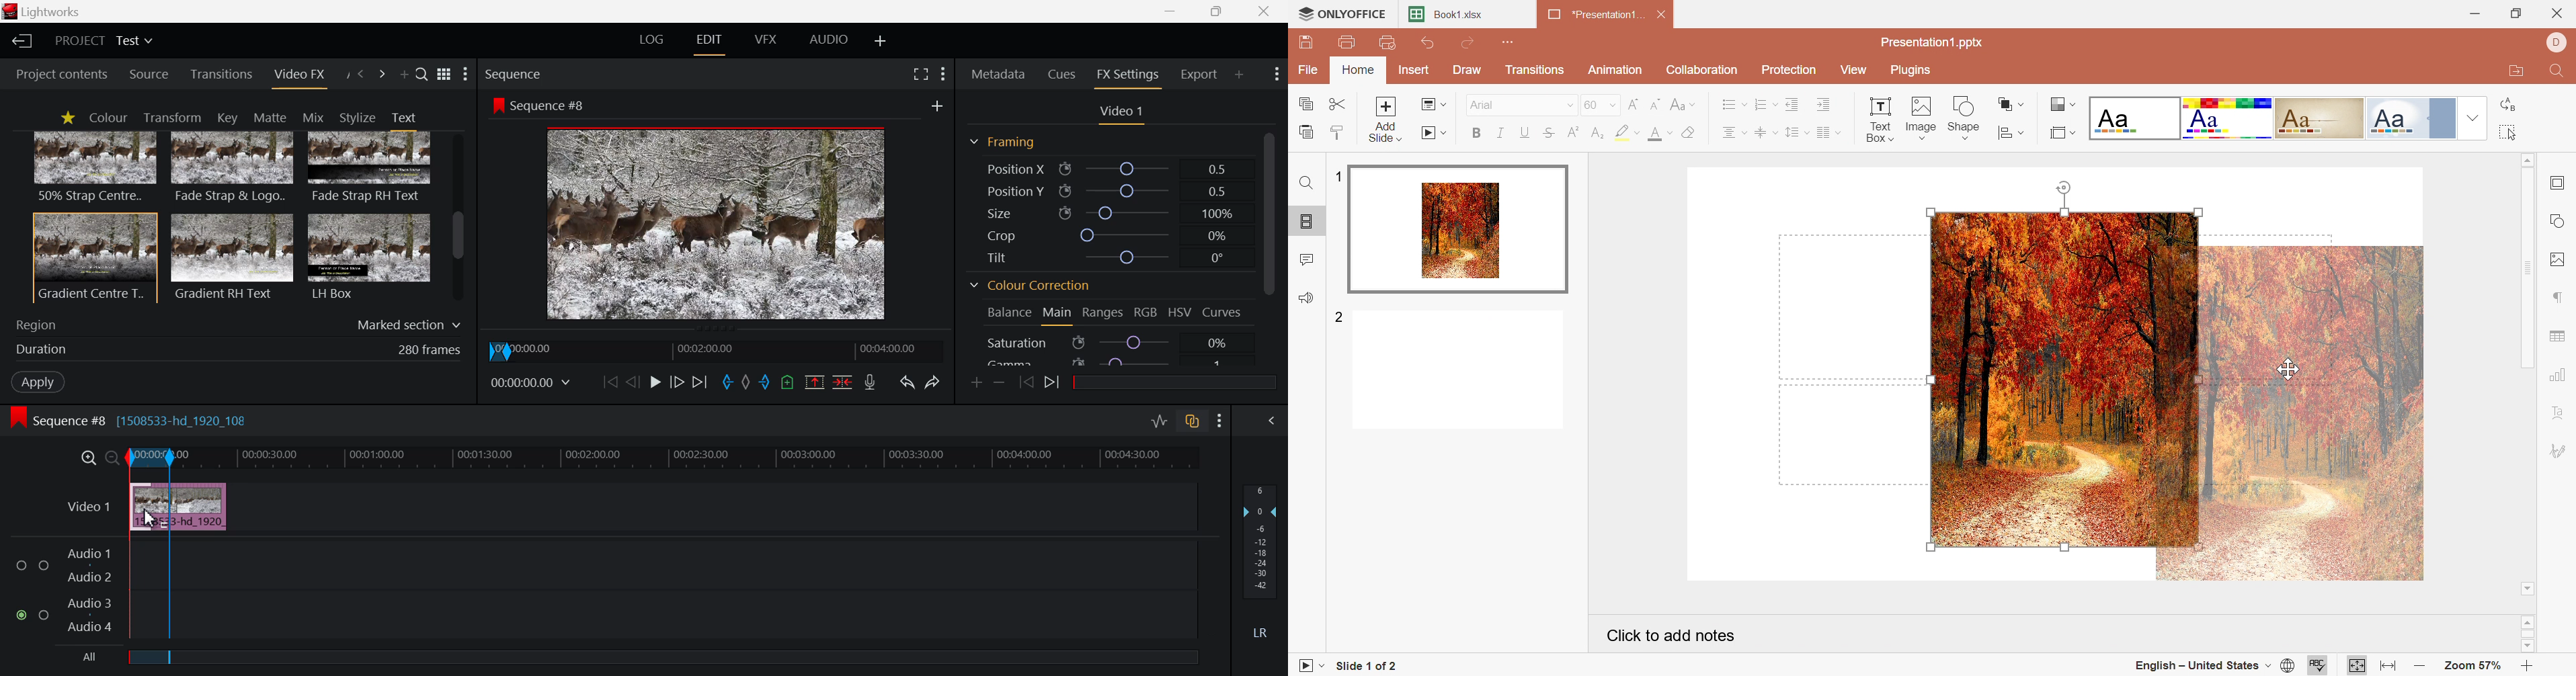 This screenshot has width=2576, height=700. What do you see at coordinates (2559, 220) in the screenshot?
I see `Shape settings` at bounding box center [2559, 220].